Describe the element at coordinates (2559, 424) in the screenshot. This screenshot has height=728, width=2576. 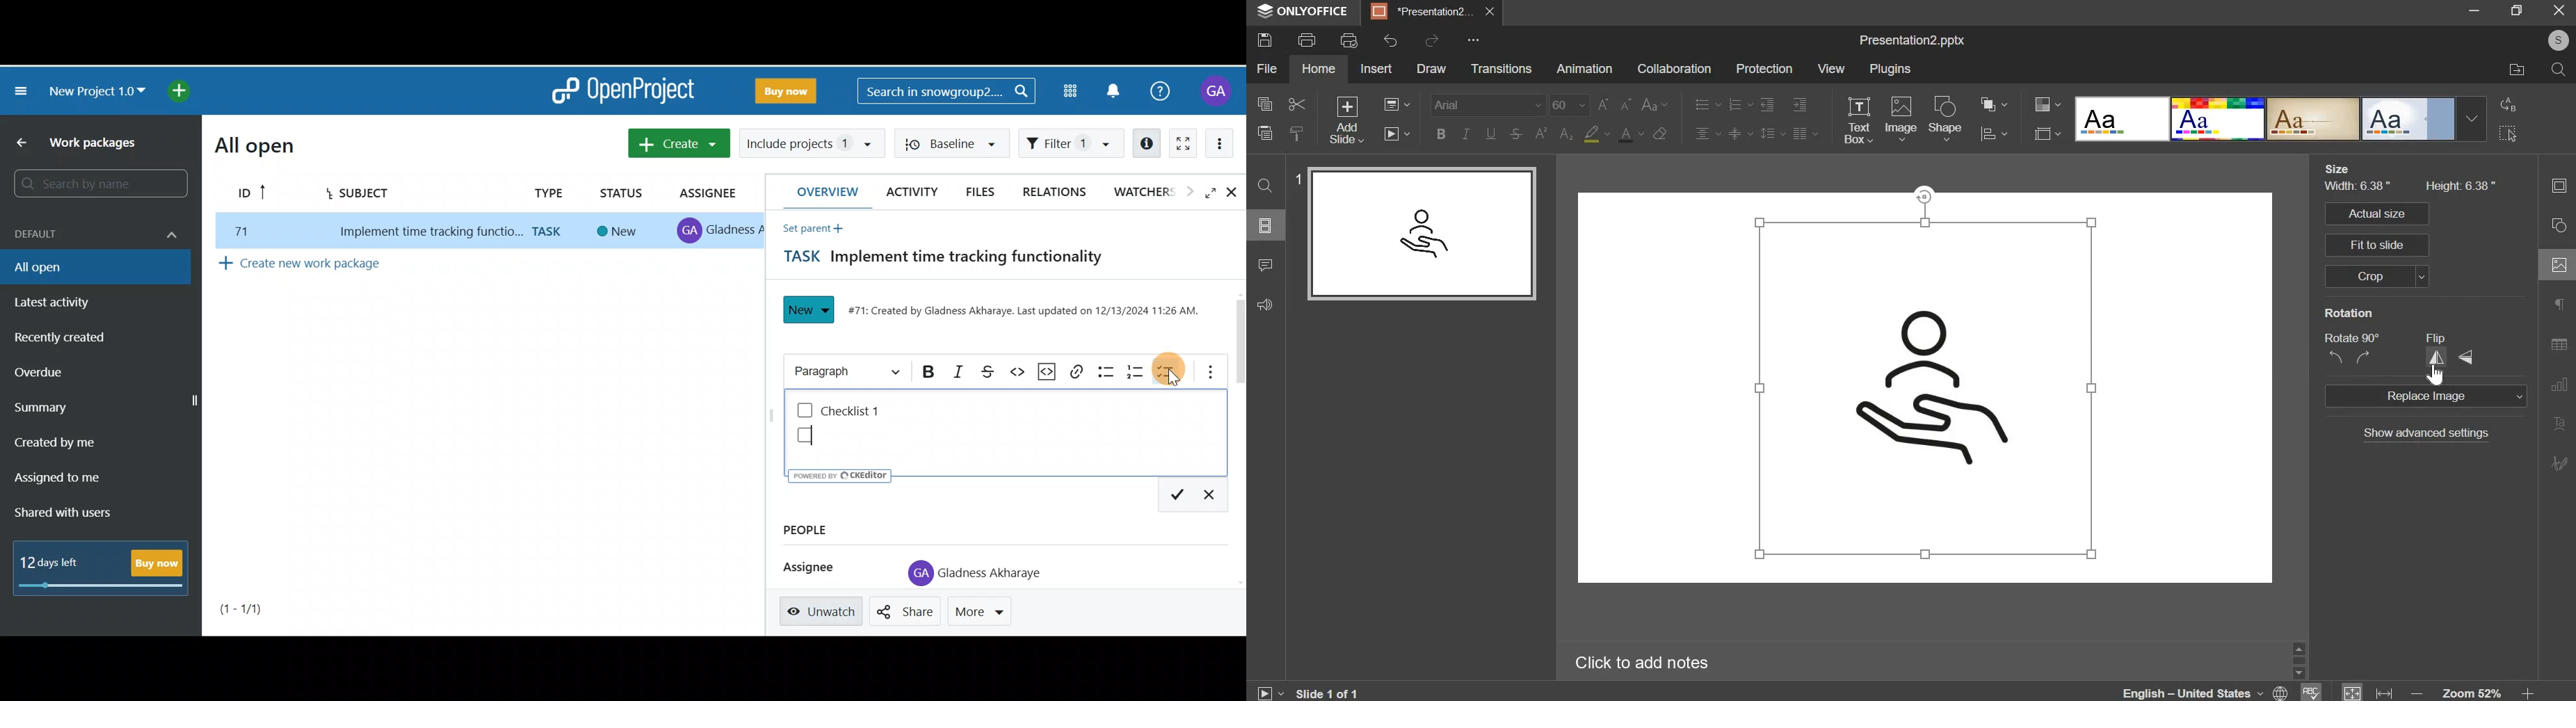
I see `text art` at that location.